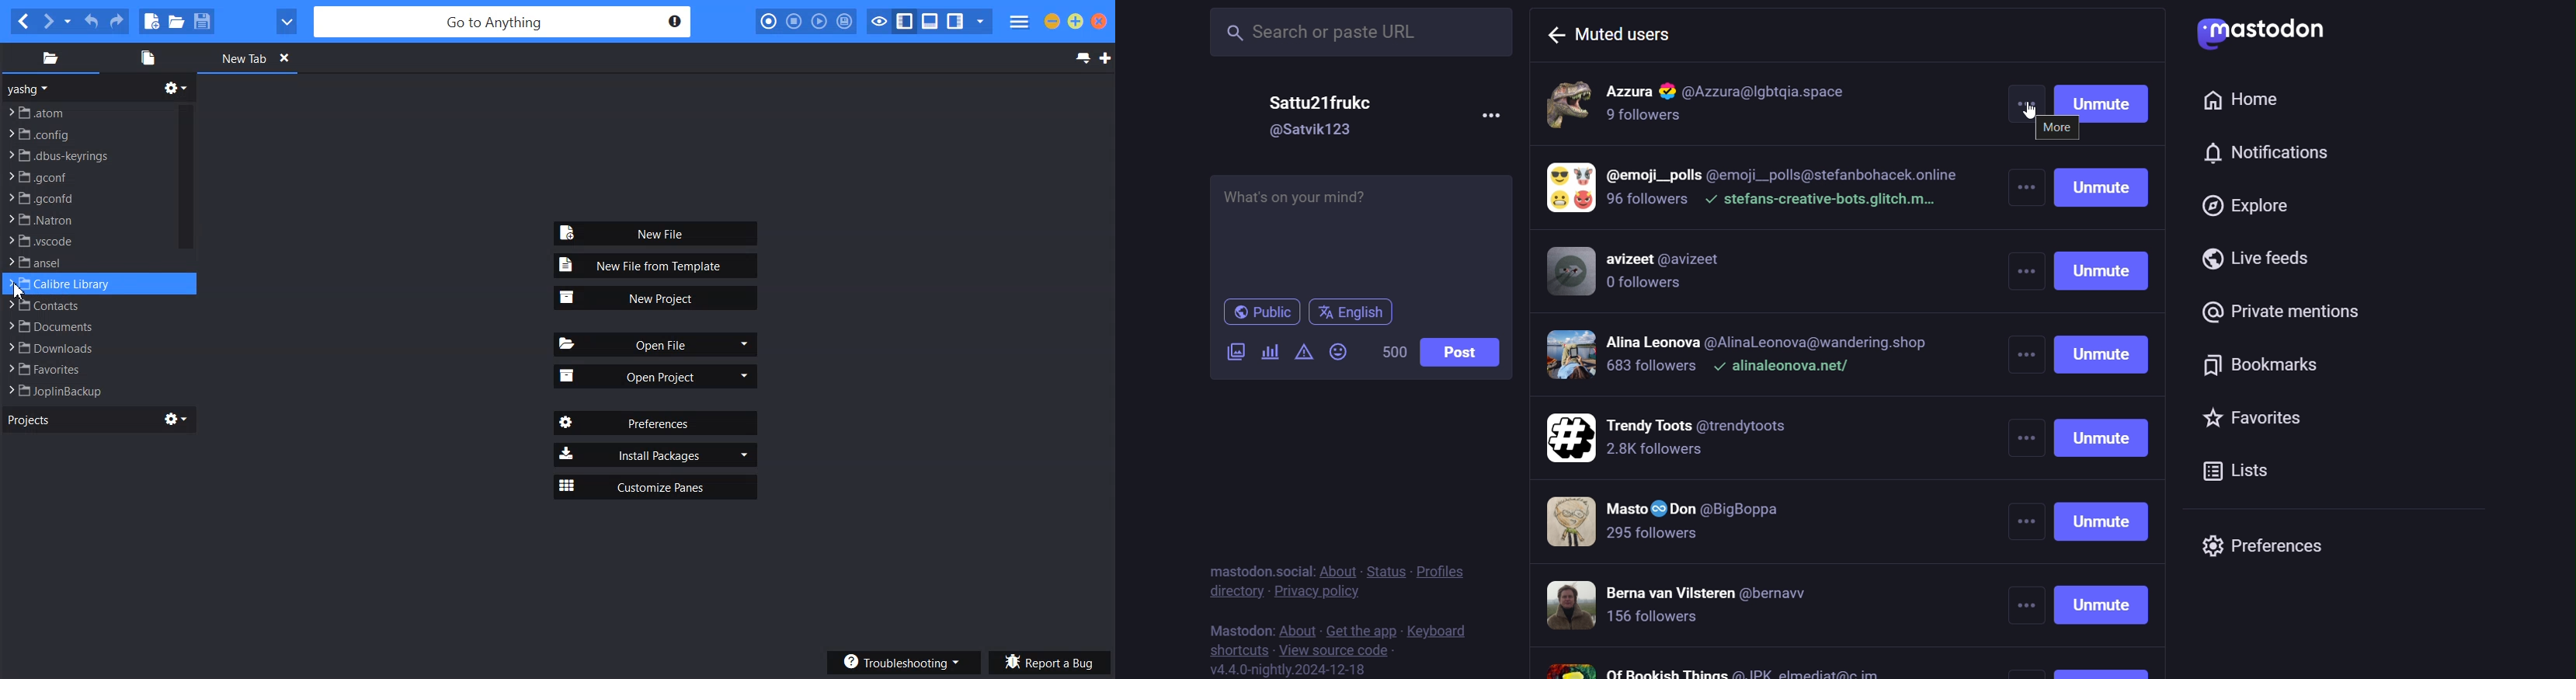 Image resolution: width=2576 pixels, height=700 pixels. What do you see at coordinates (87, 176) in the screenshot?
I see `` at bounding box center [87, 176].